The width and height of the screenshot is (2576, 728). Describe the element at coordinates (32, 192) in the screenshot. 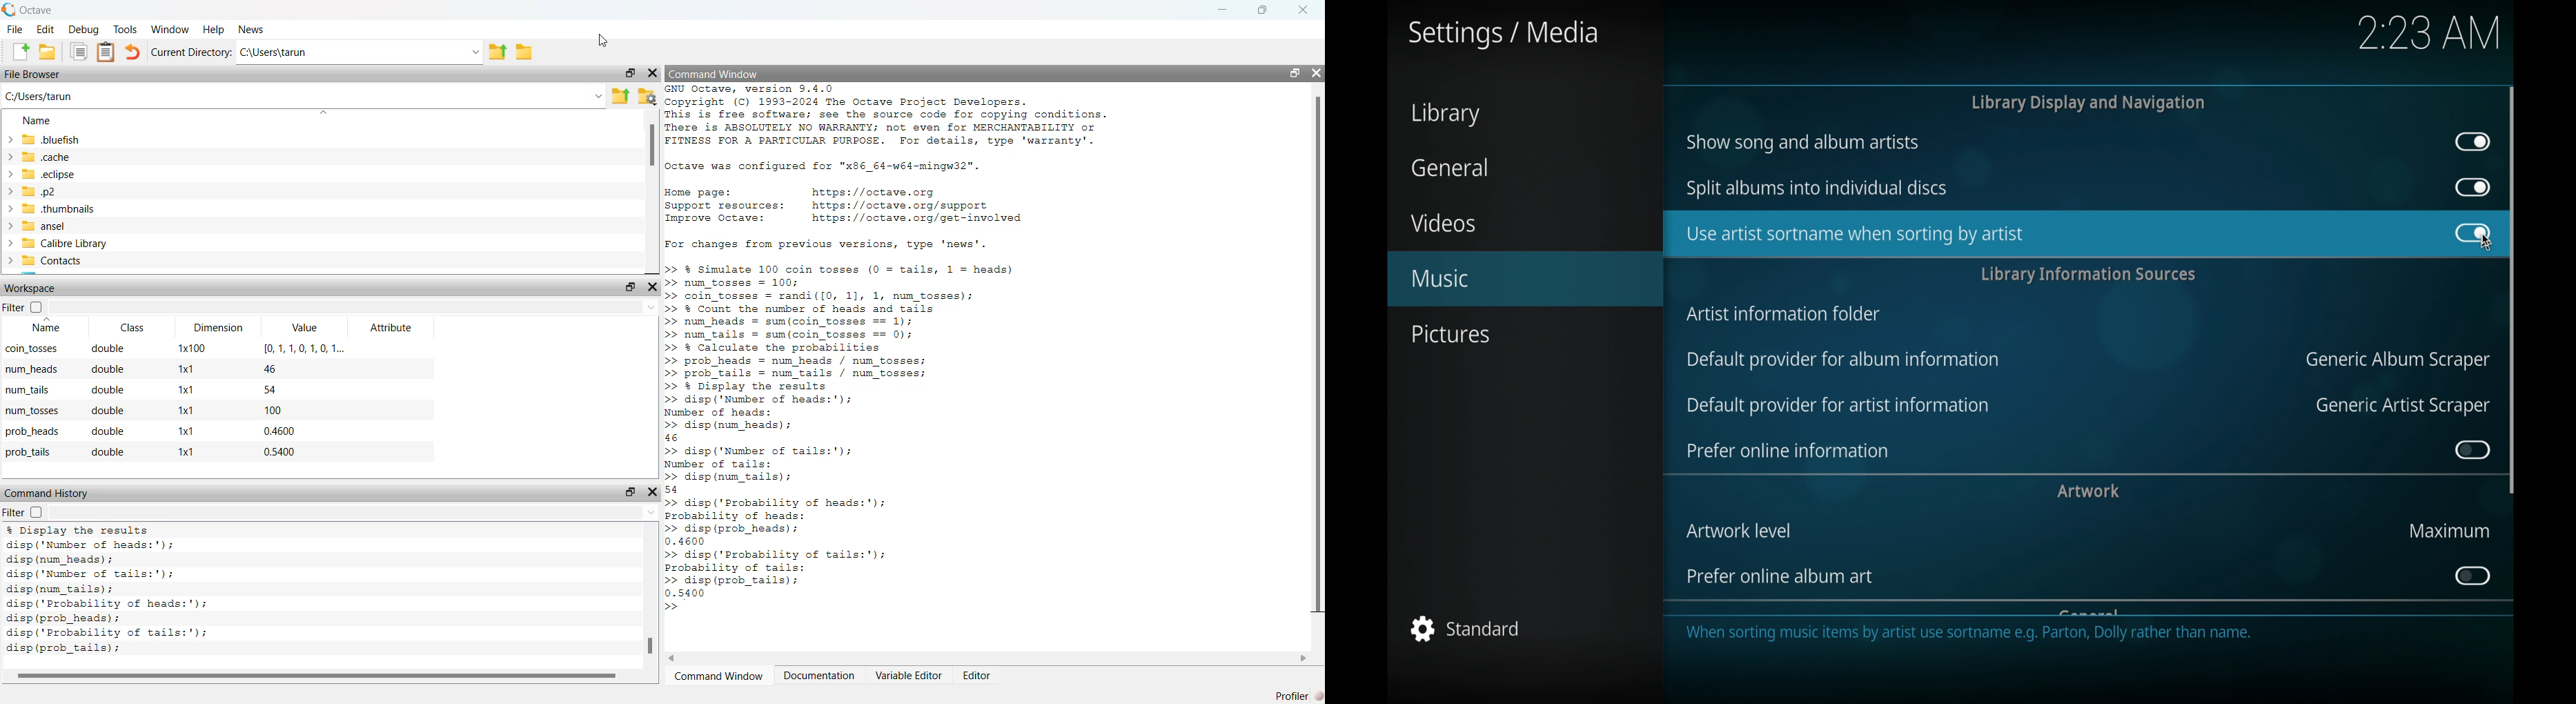

I see `.p2` at that location.